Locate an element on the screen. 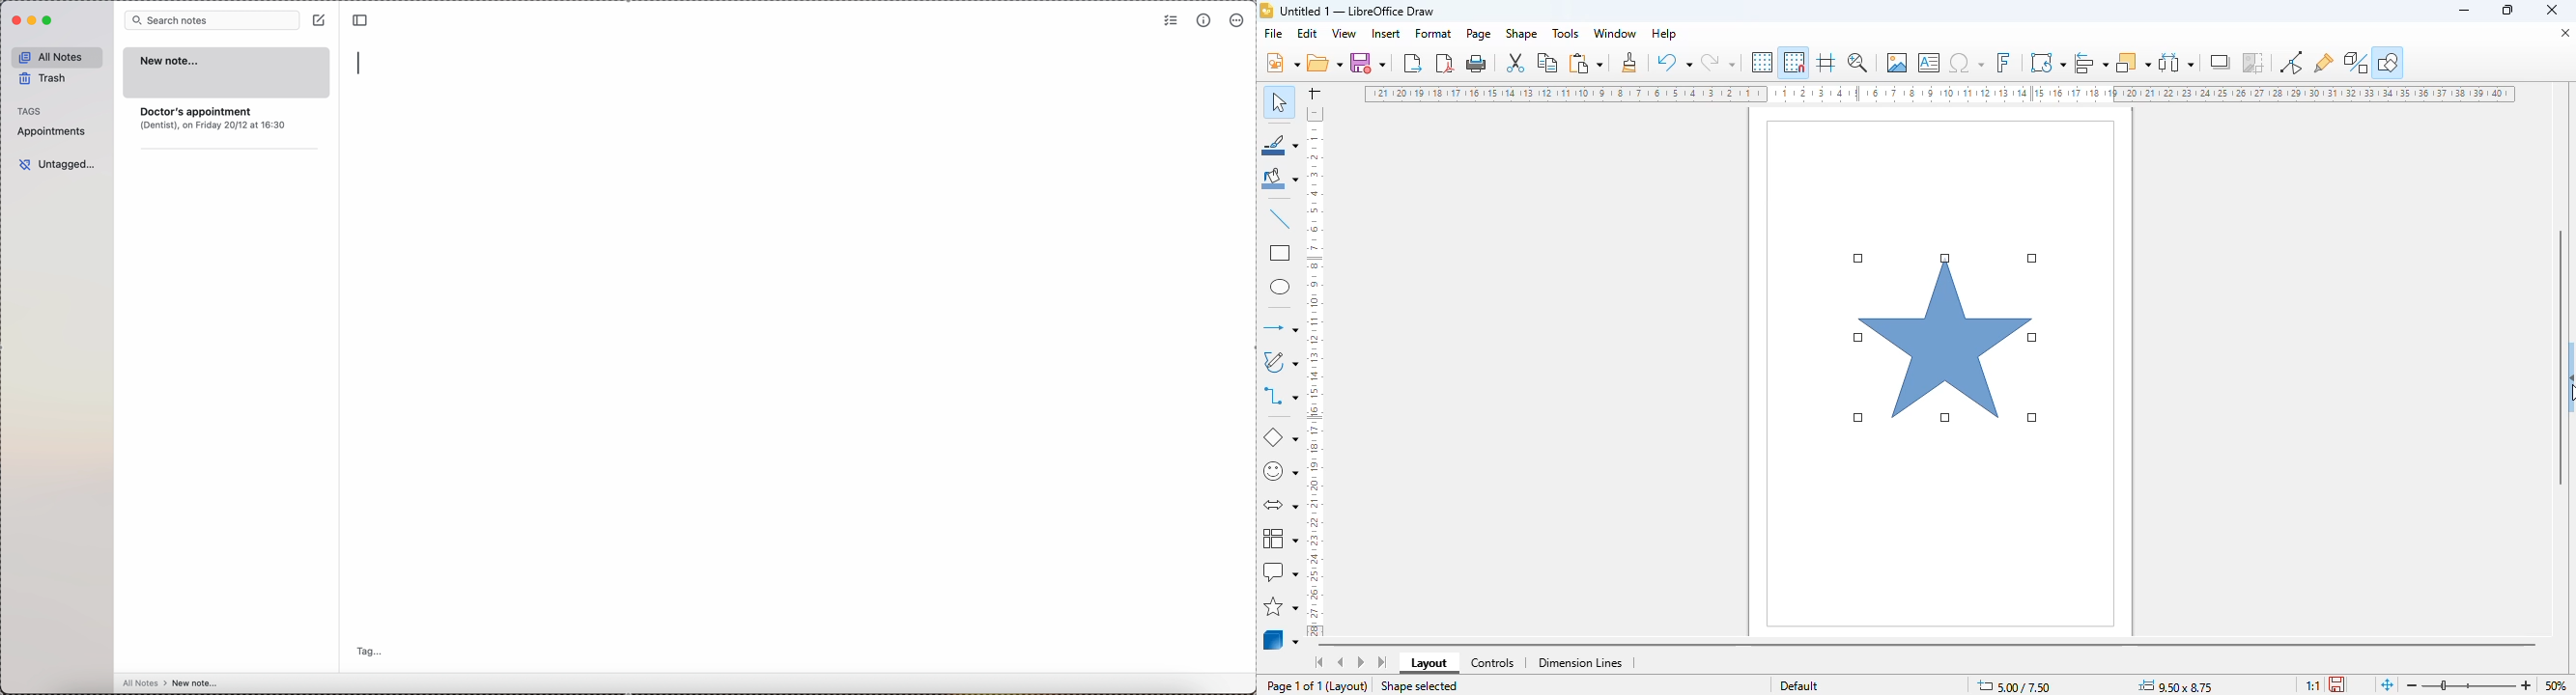 The height and width of the screenshot is (700, 2576). cursor is located at coordinates (2567, 396).